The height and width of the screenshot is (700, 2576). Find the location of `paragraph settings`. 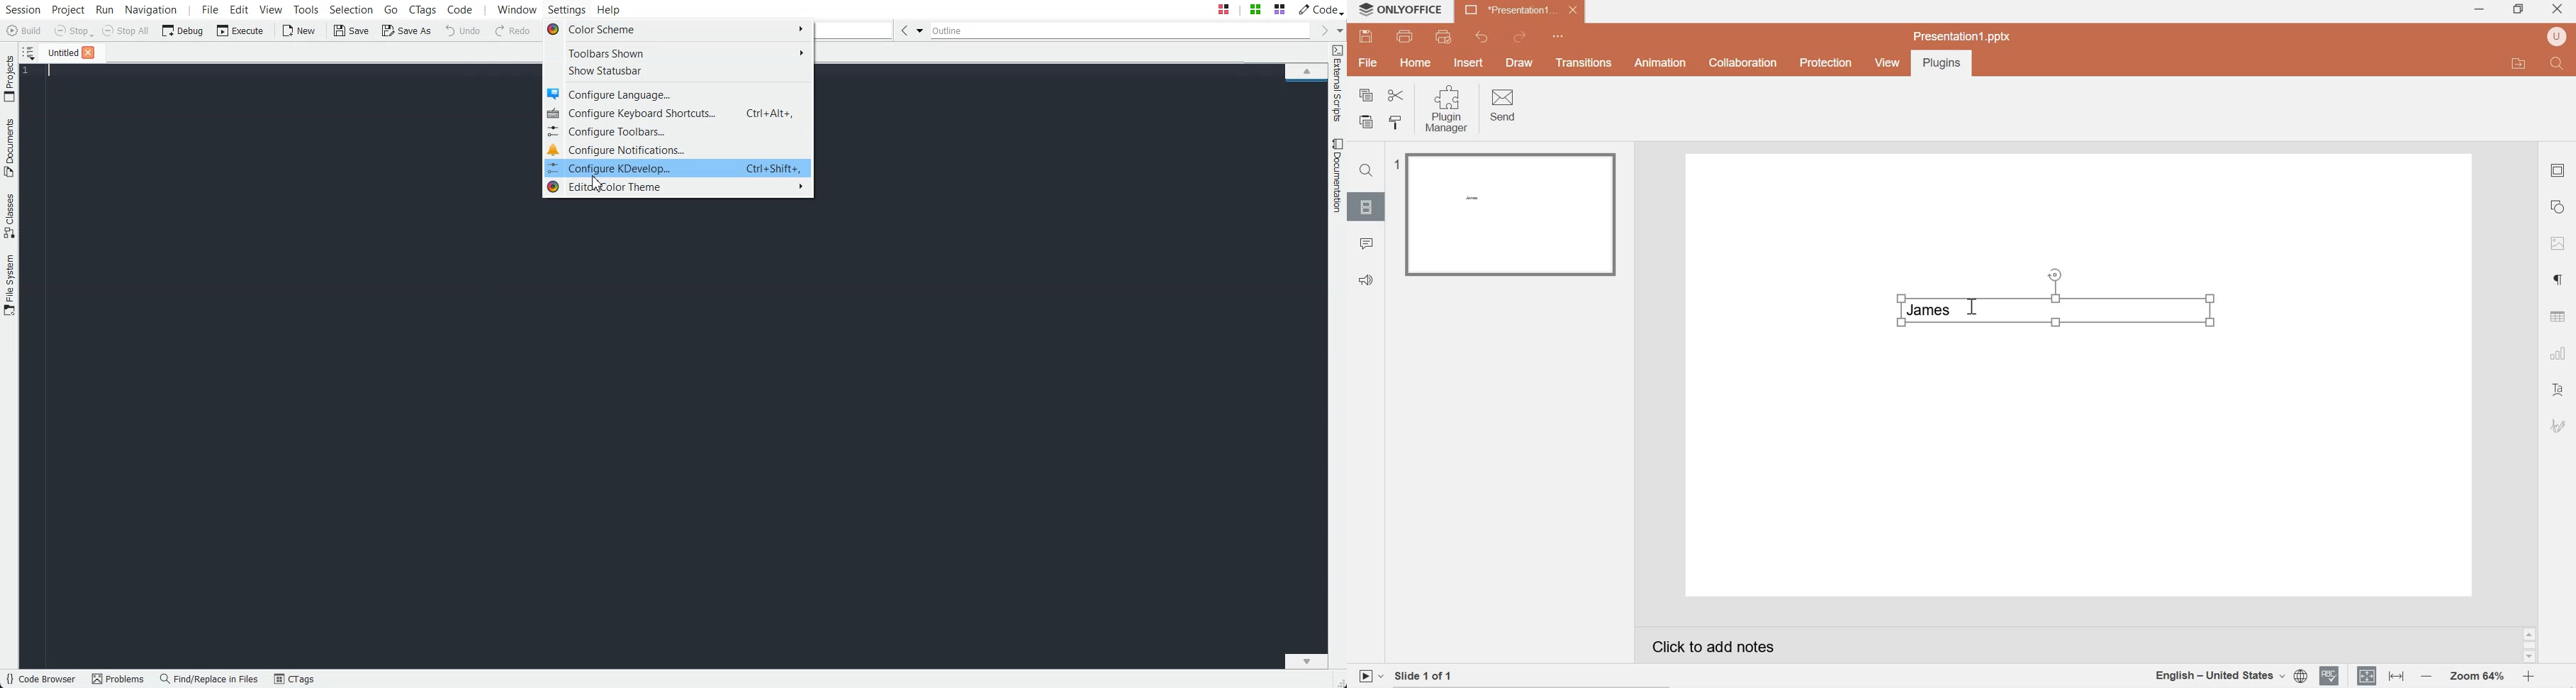

paragraph settings is located at coordinates (2560, 281).